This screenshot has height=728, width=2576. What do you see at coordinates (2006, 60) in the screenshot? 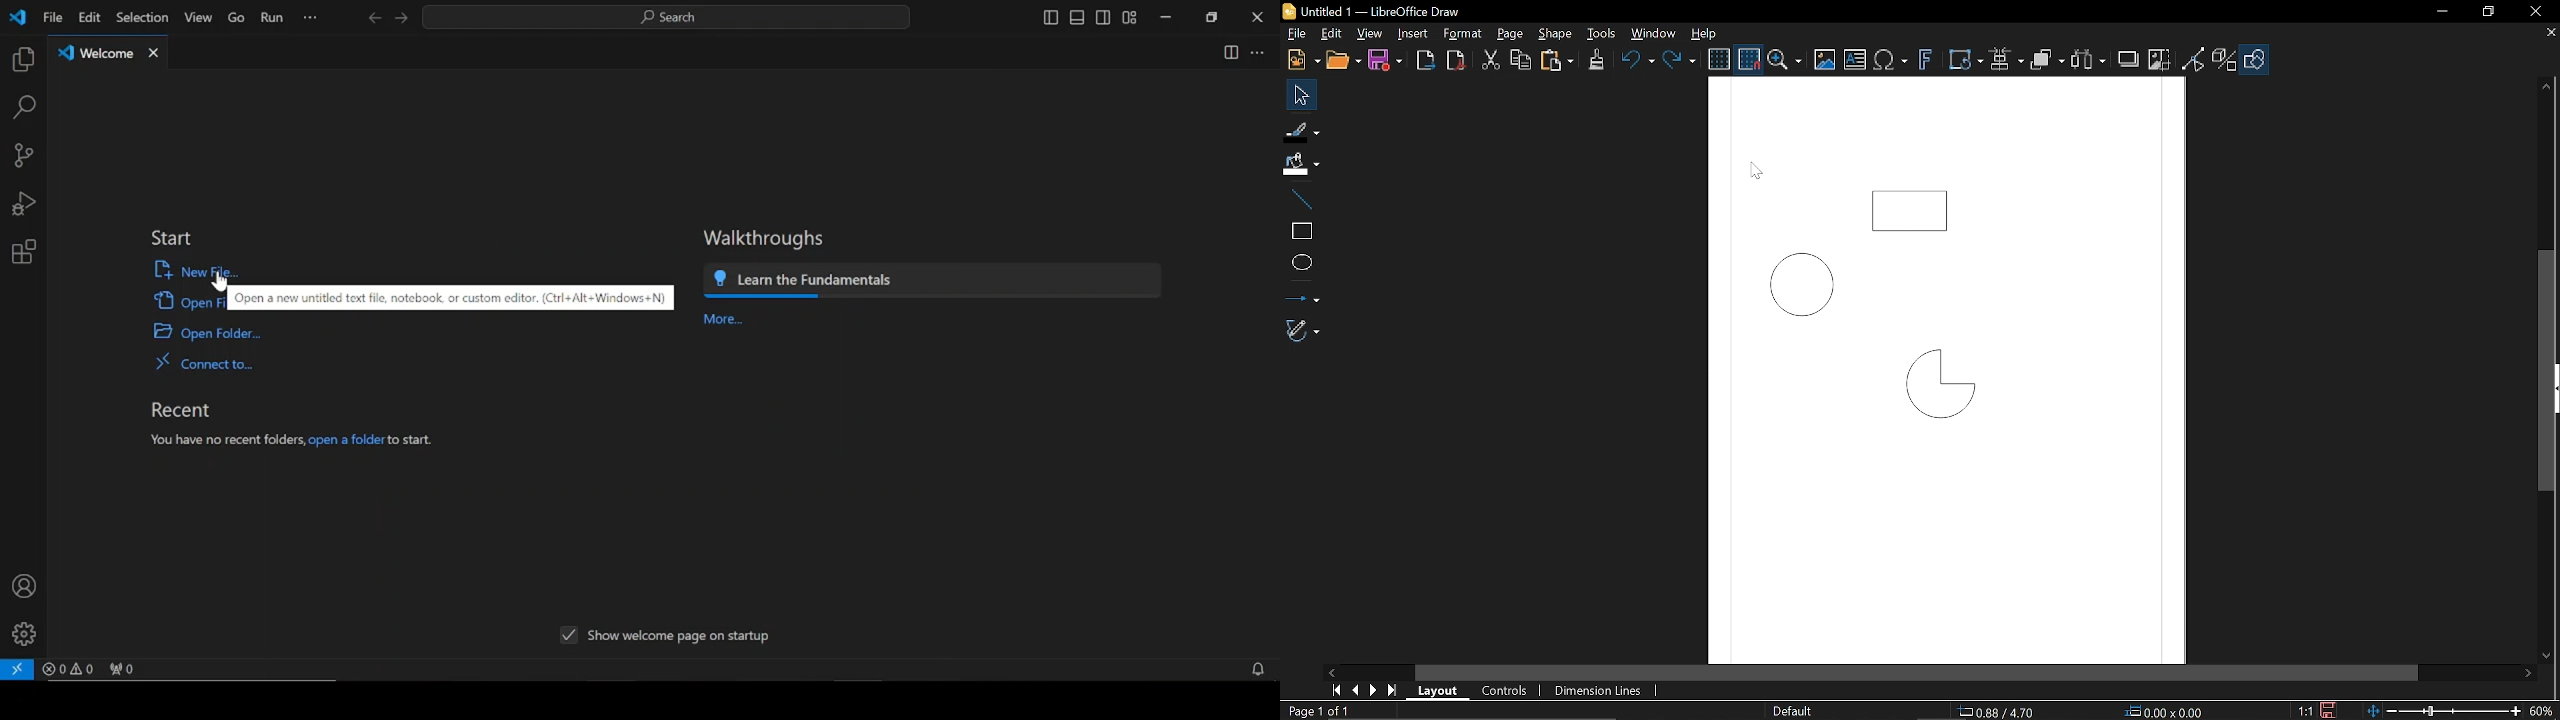
I see `Align` at bounding box center [2006, 60].